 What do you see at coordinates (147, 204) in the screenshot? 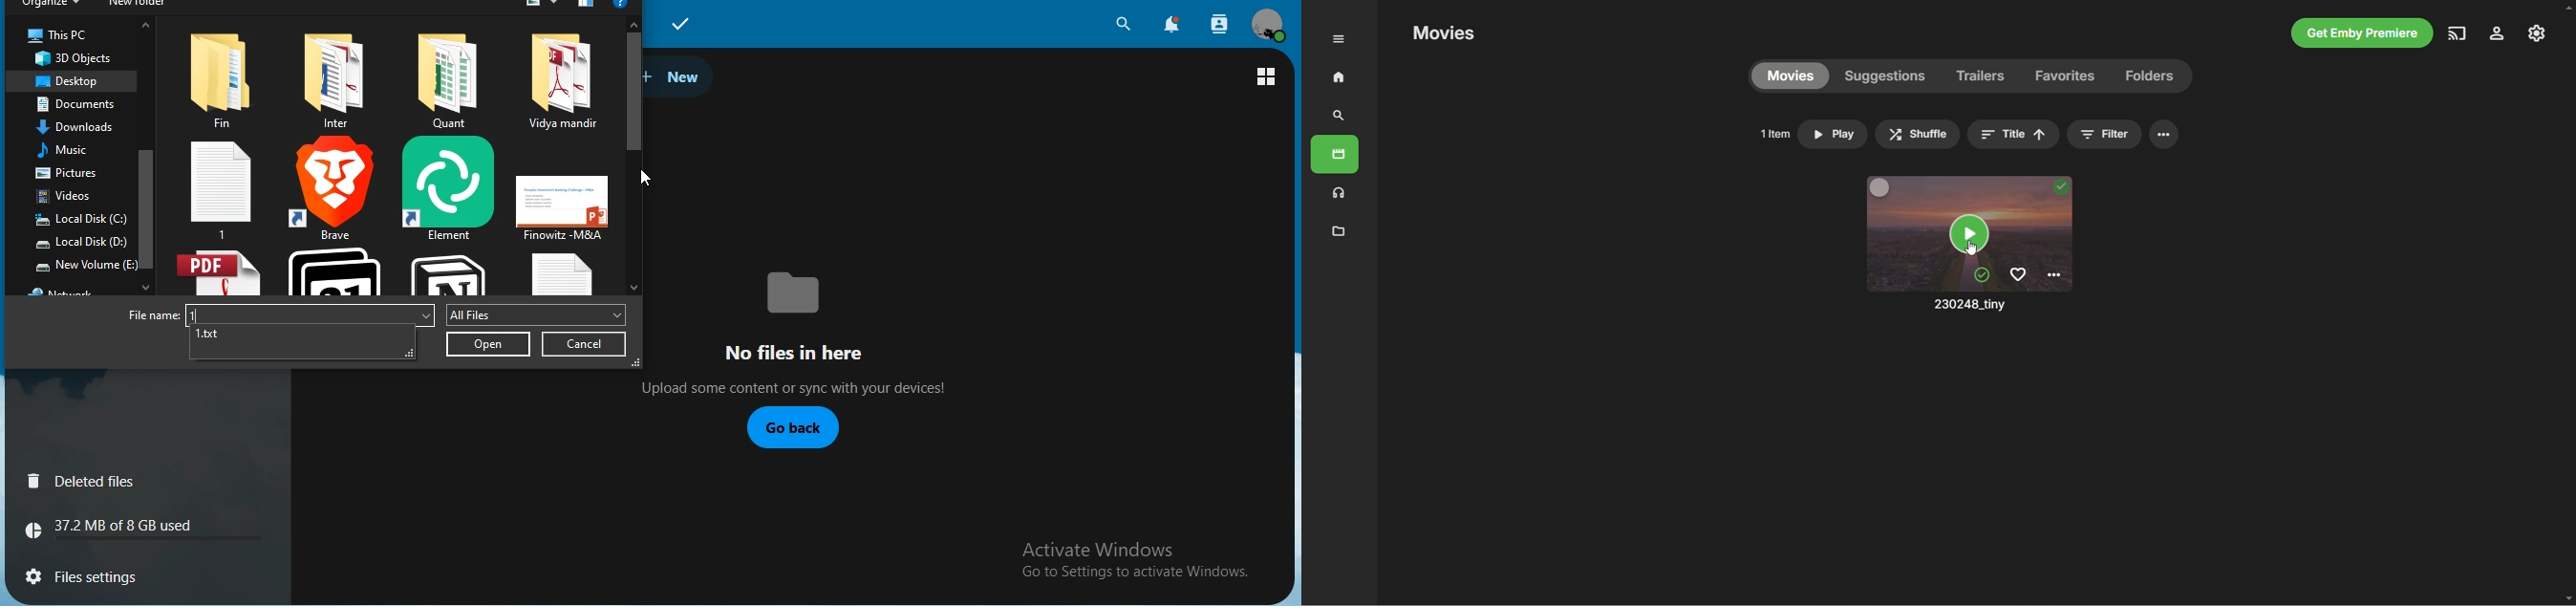
I see `scroll bar` at bounding box center [147, 204].